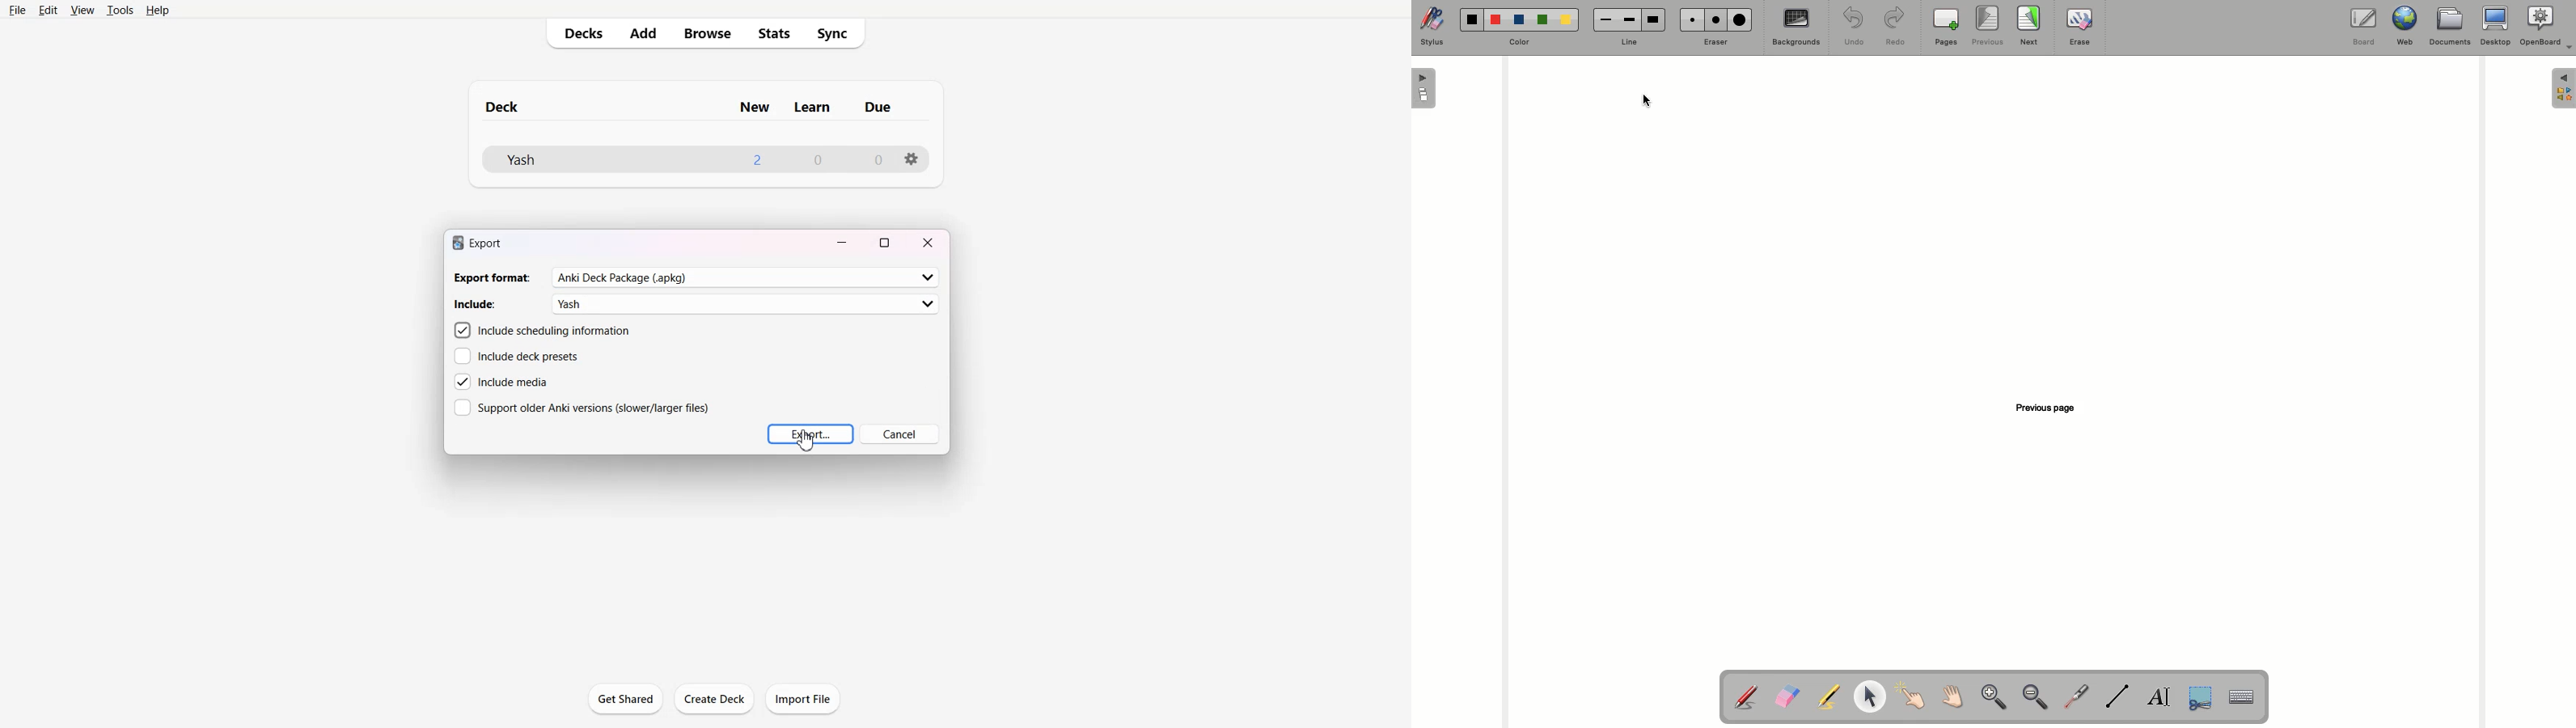  Describe the element at coordinates (804, 698) in the screenshot. I see `Import File` at that location.